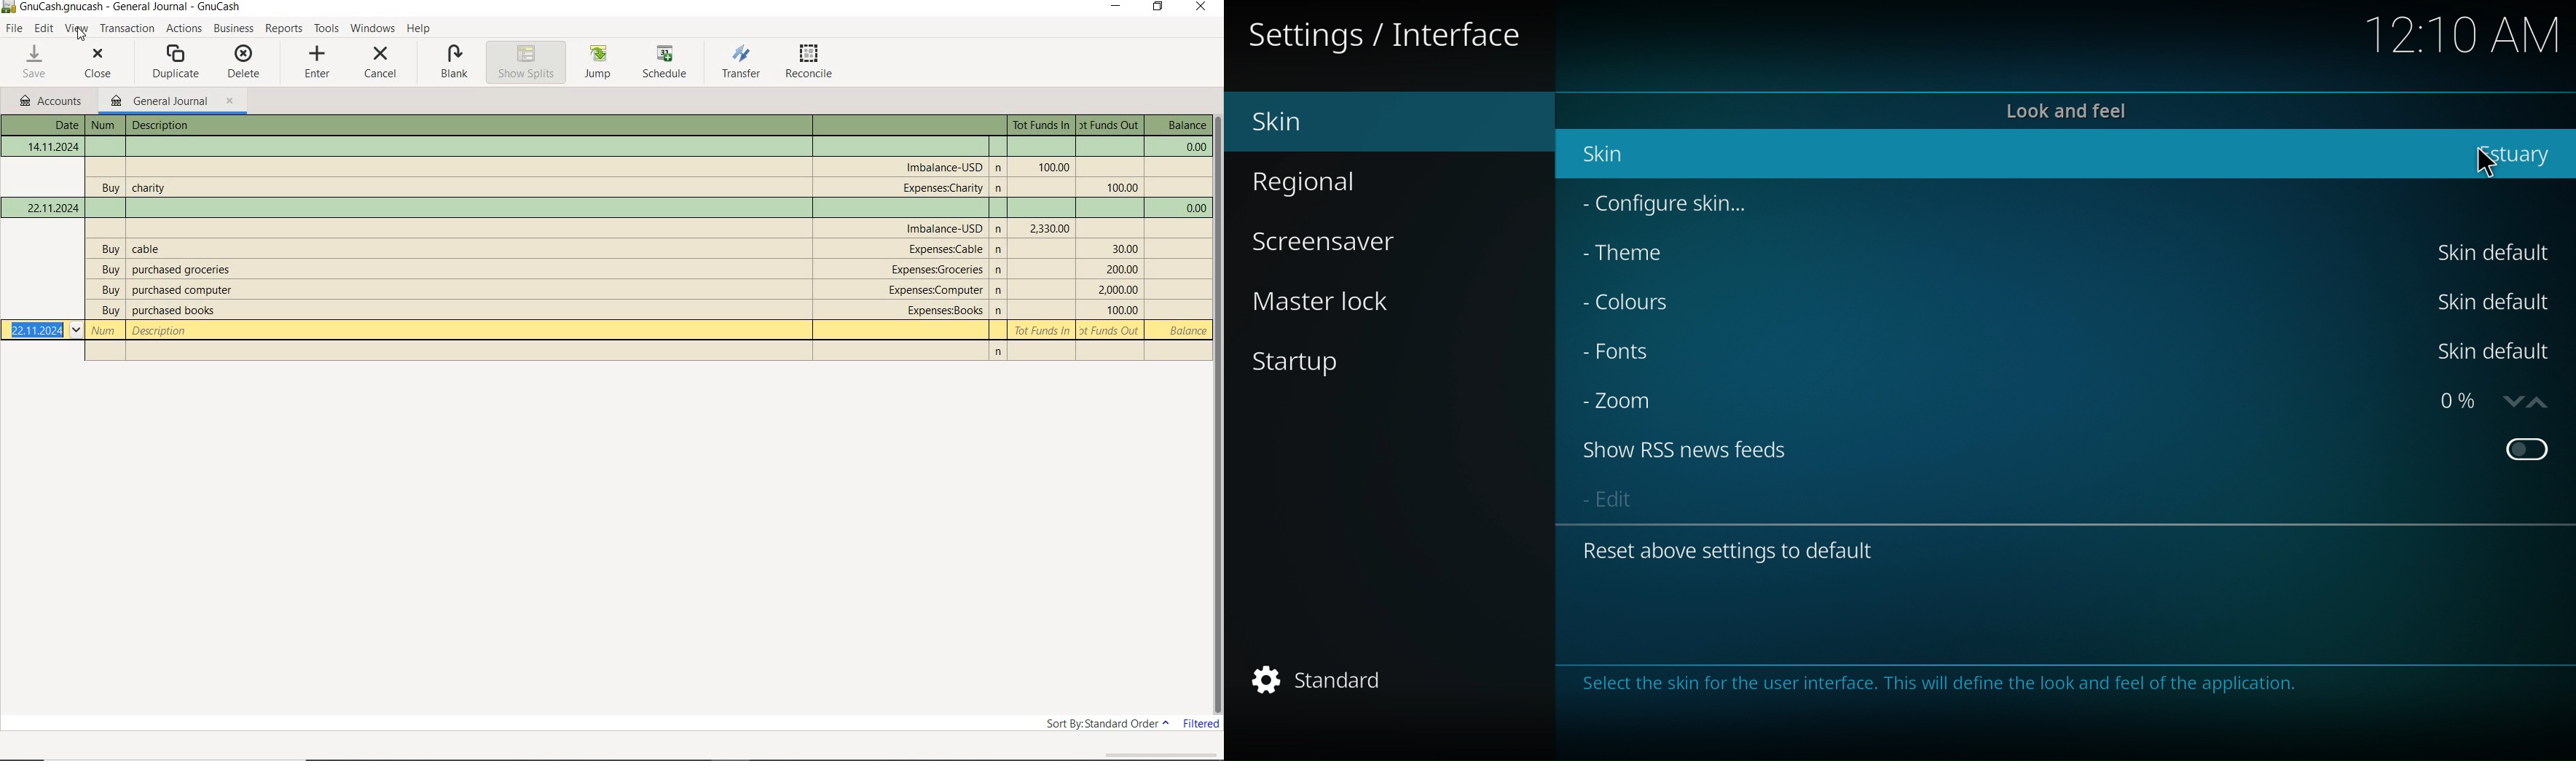  Describe the element at coordinates (17, 29) in the screenshot. I see `FILE` at that location.